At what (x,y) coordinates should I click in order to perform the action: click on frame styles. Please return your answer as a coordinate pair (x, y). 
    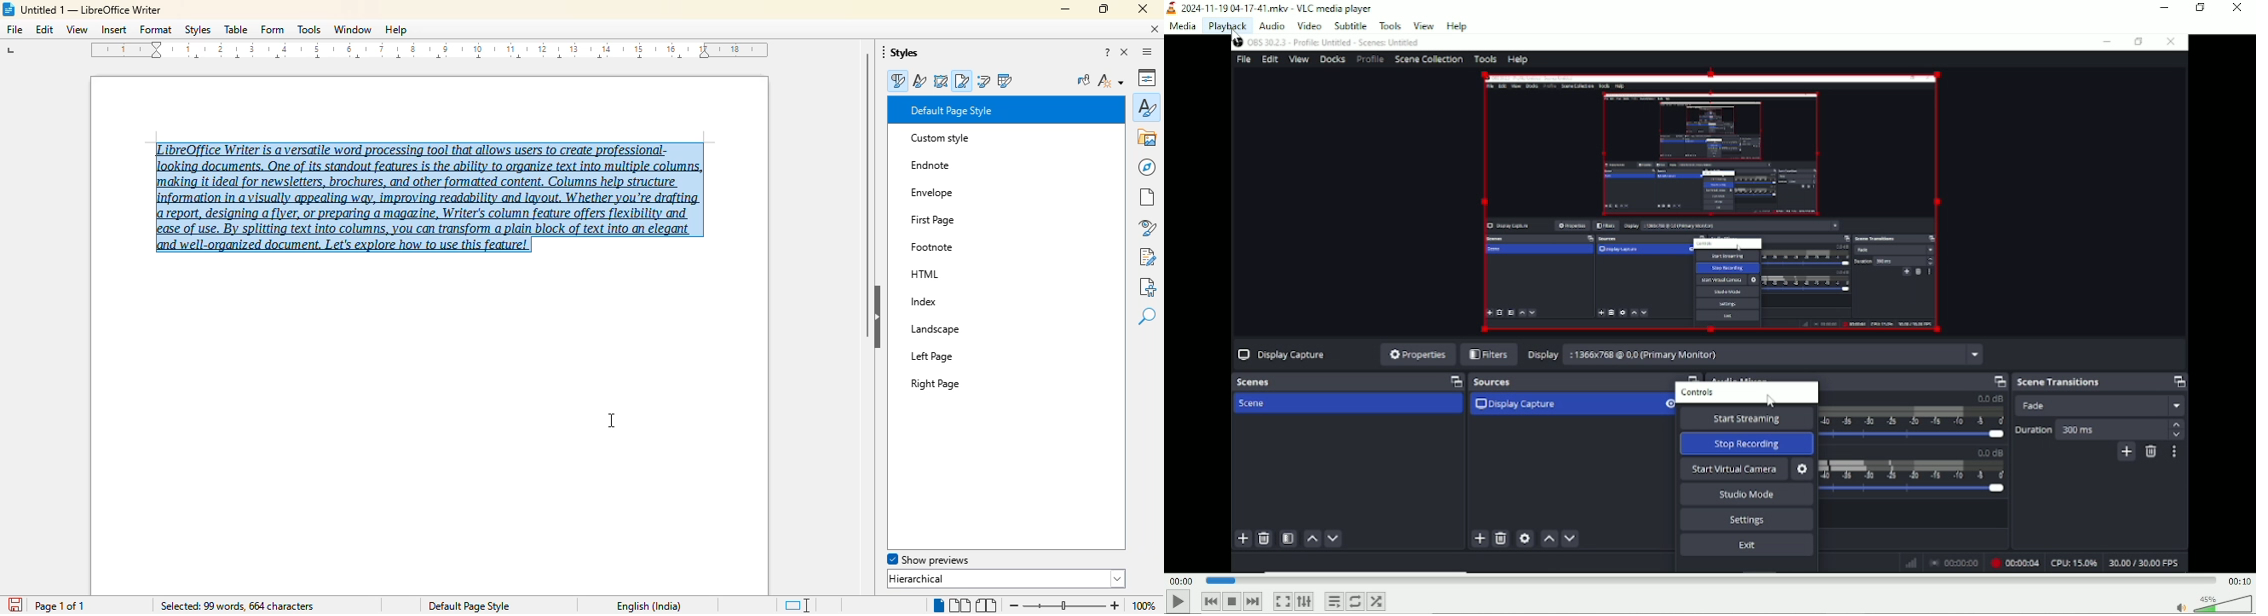
    Looking at the image, I should click on (941, 81).